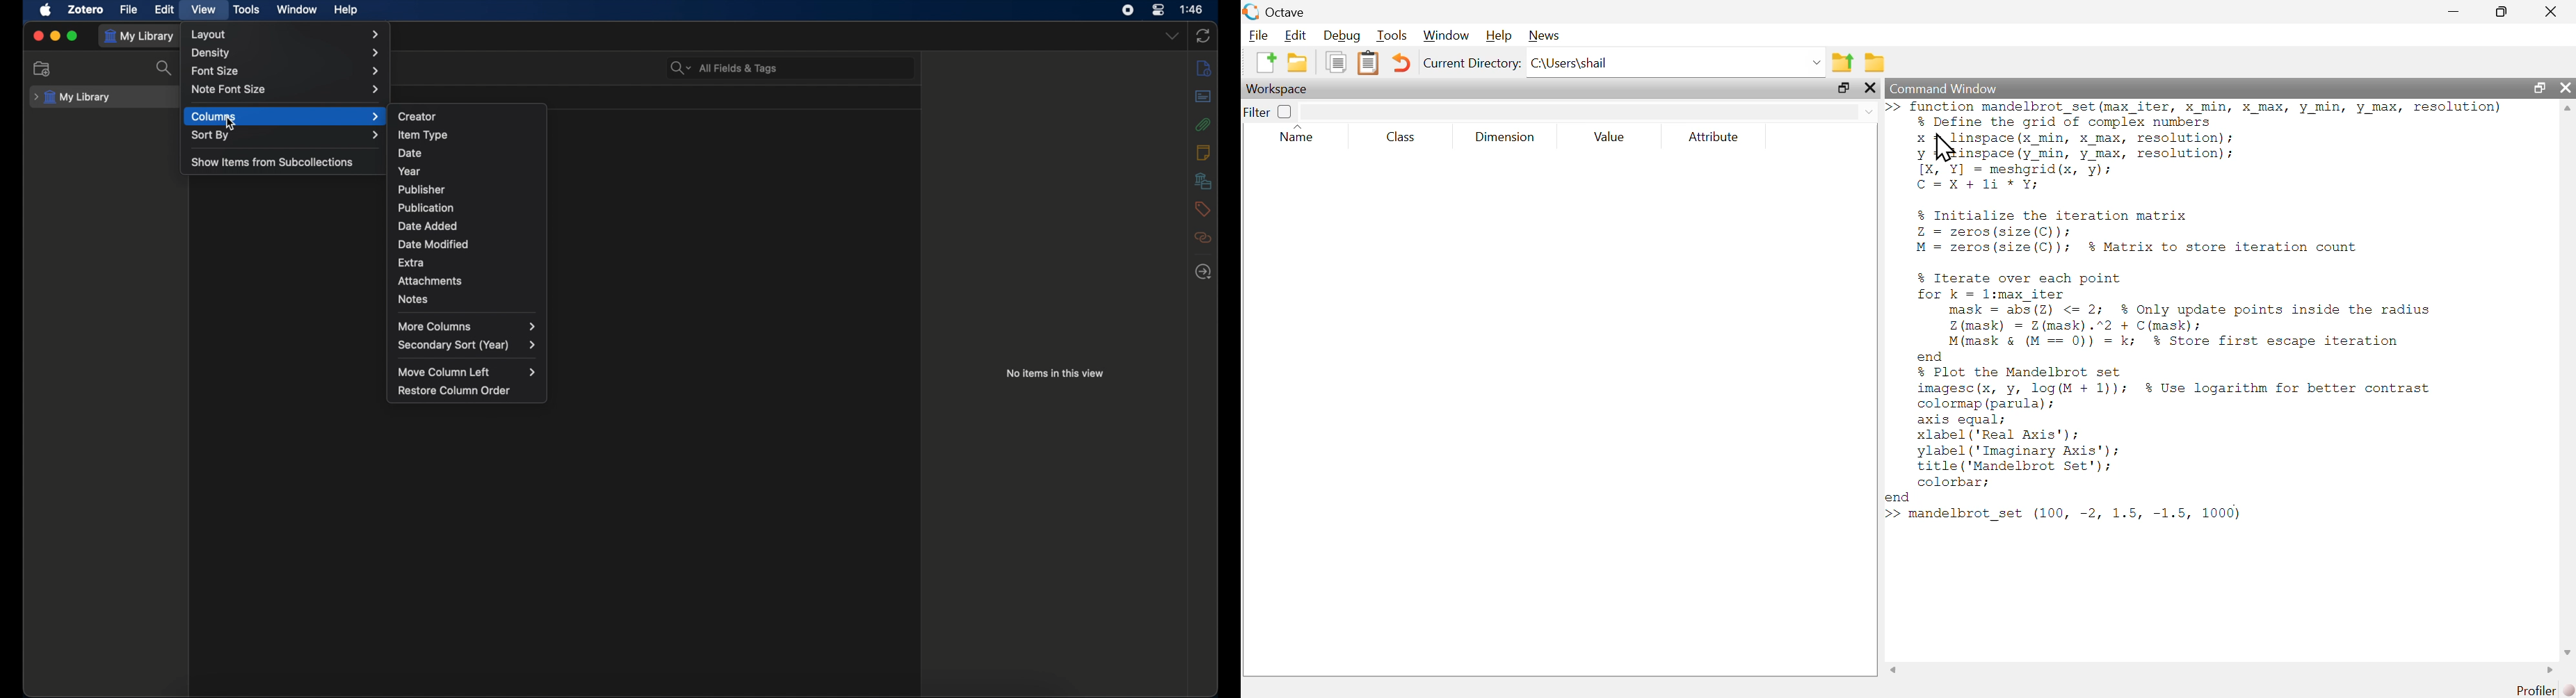  Describe the element at coordinates (286, 52) in the screenshot. I see `density` at that location.